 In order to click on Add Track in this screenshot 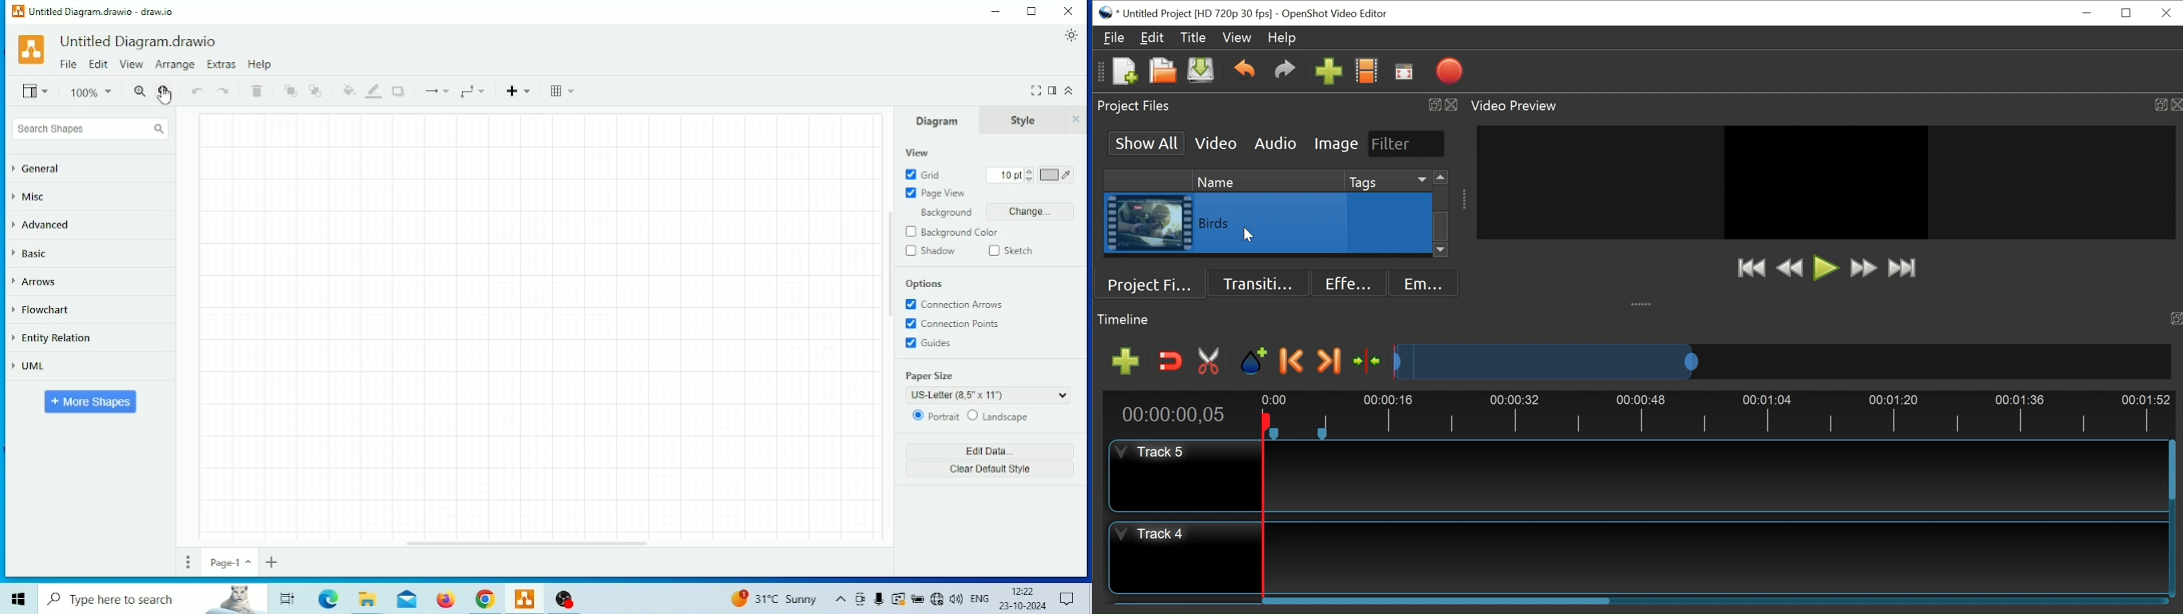, I will do `click(1122, 362)`.